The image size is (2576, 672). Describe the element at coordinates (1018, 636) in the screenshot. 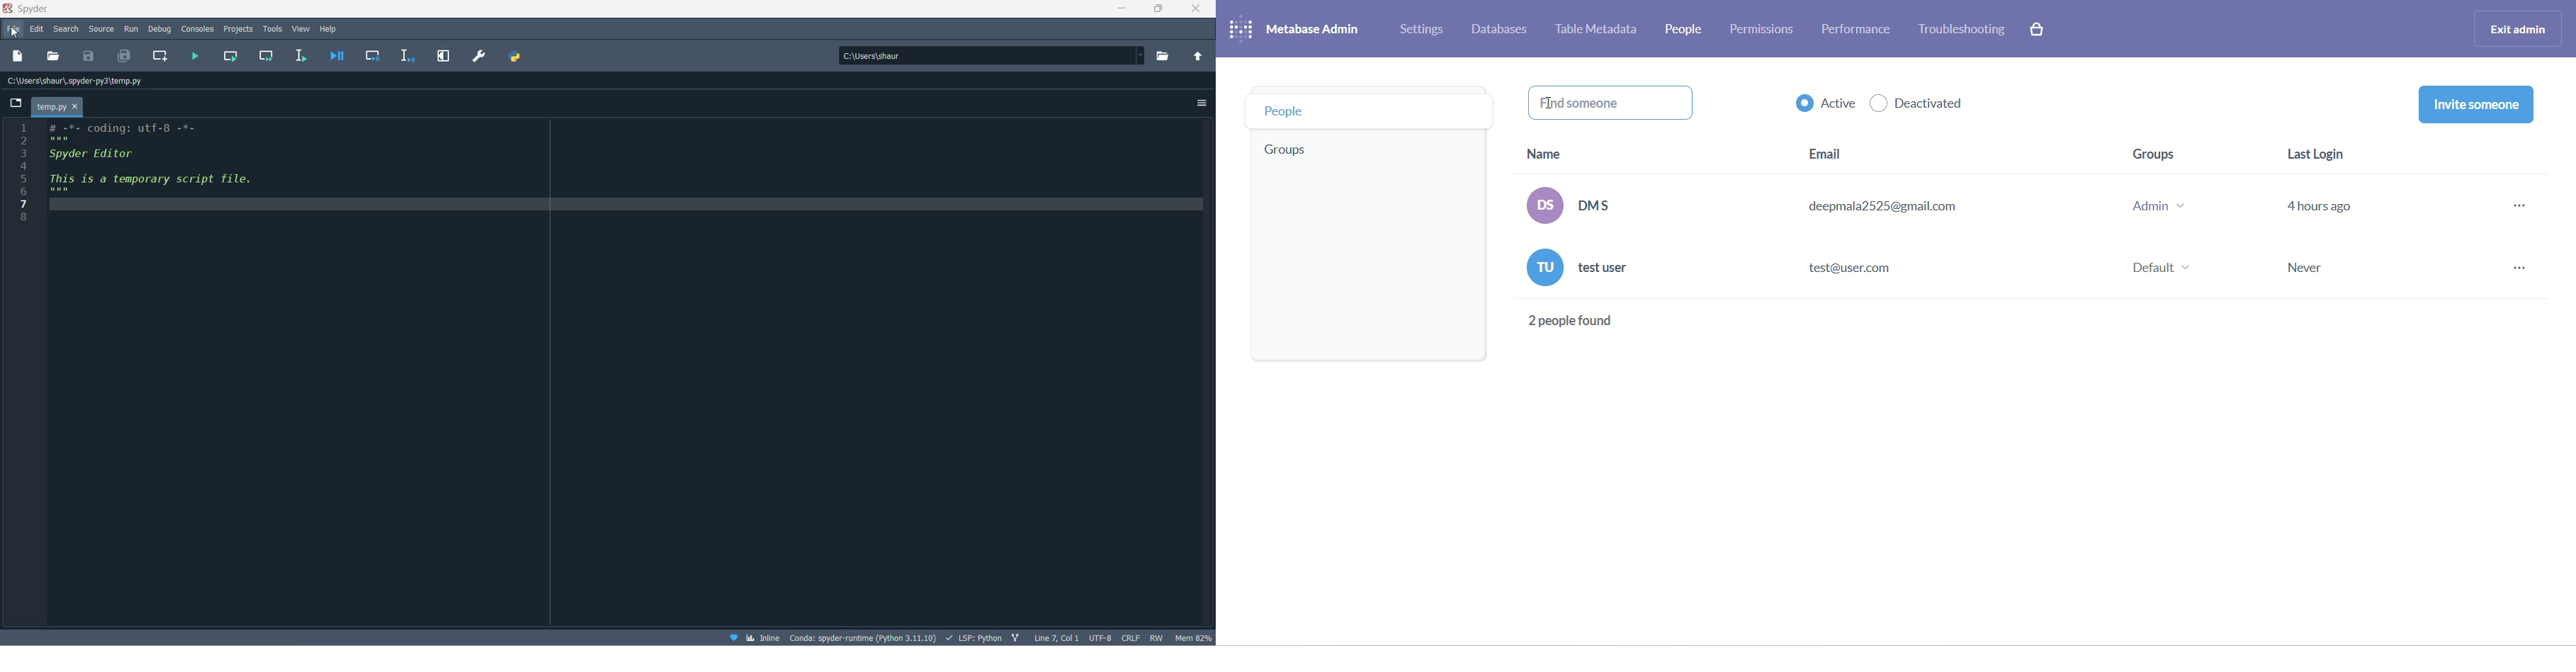

I see `git branch` at that location.